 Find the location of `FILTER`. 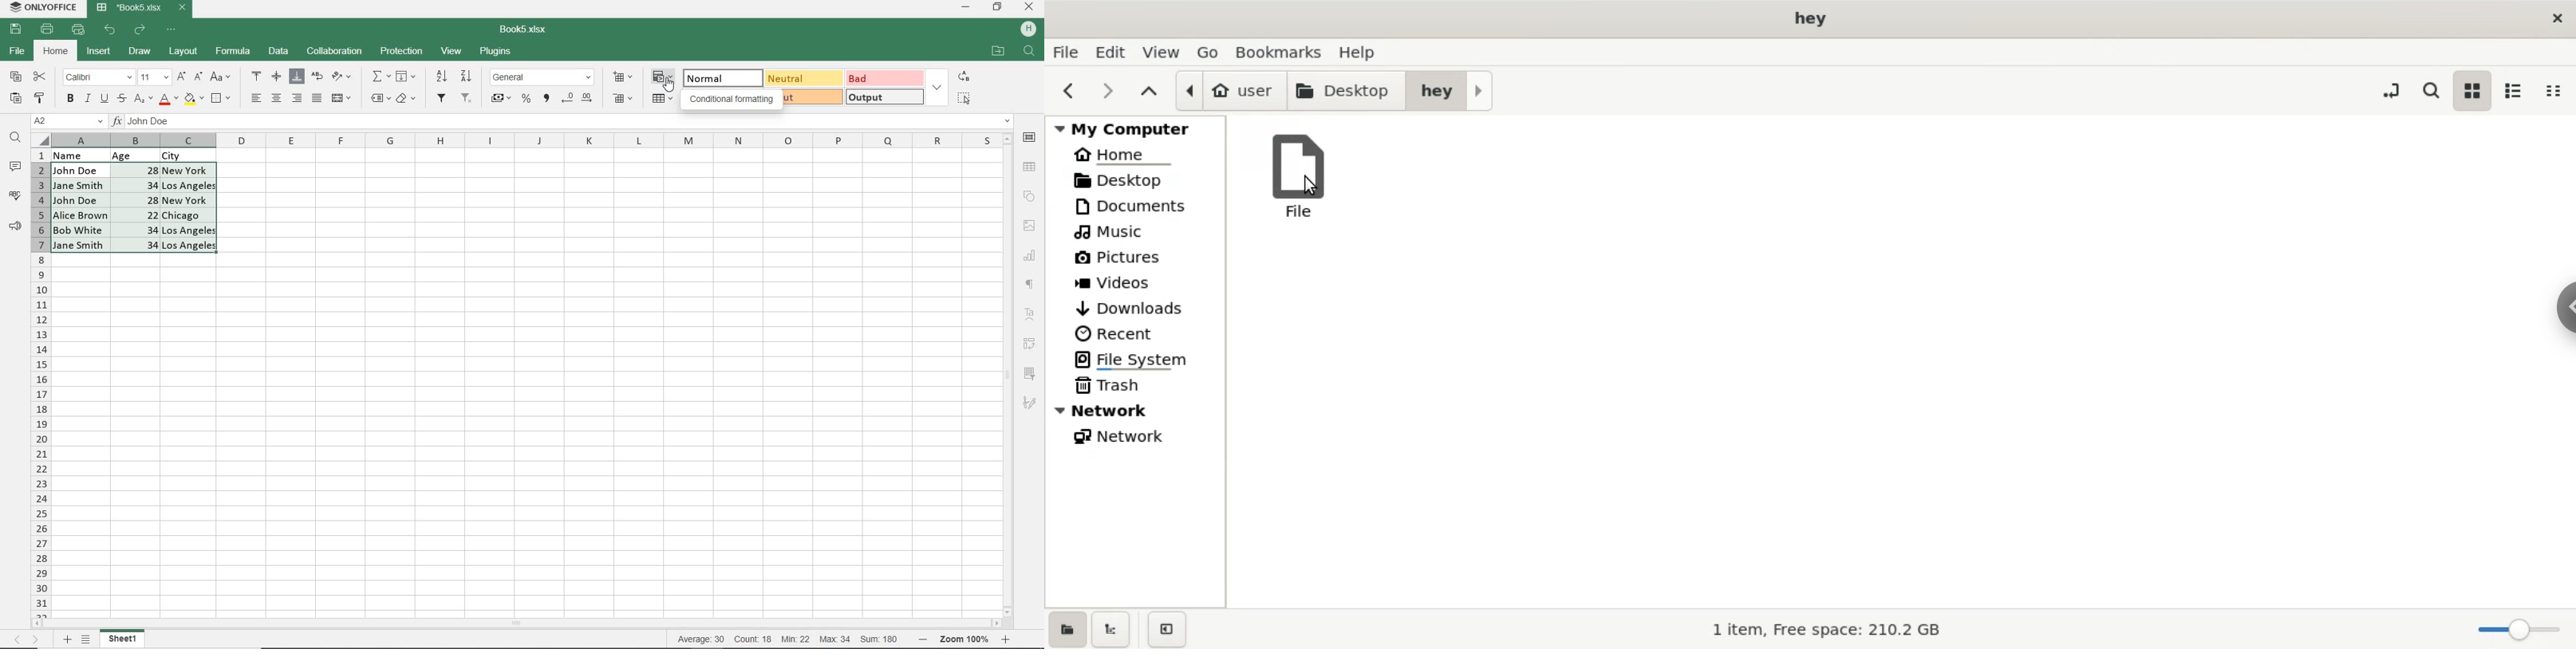

FILTER is located at coordinates (443, 98).